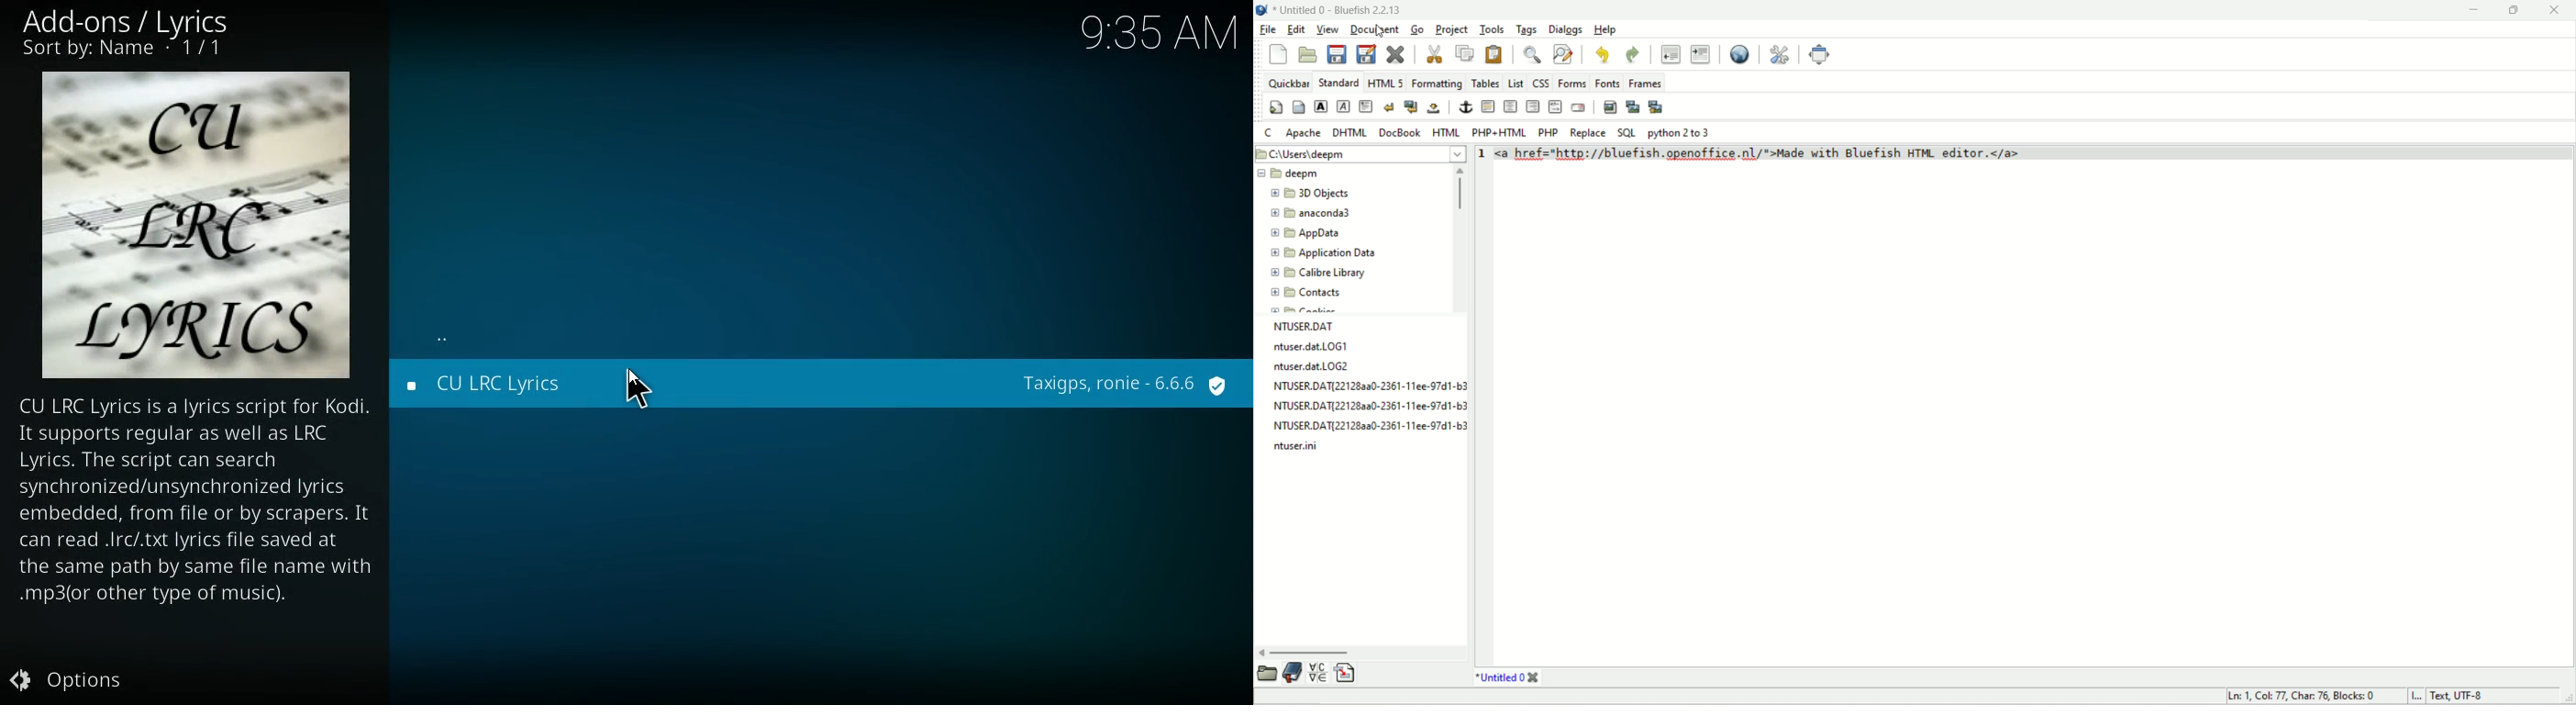  Describe the element at coordinates (1386, 81) in the screenshot. I see `HTML 5` at that location.